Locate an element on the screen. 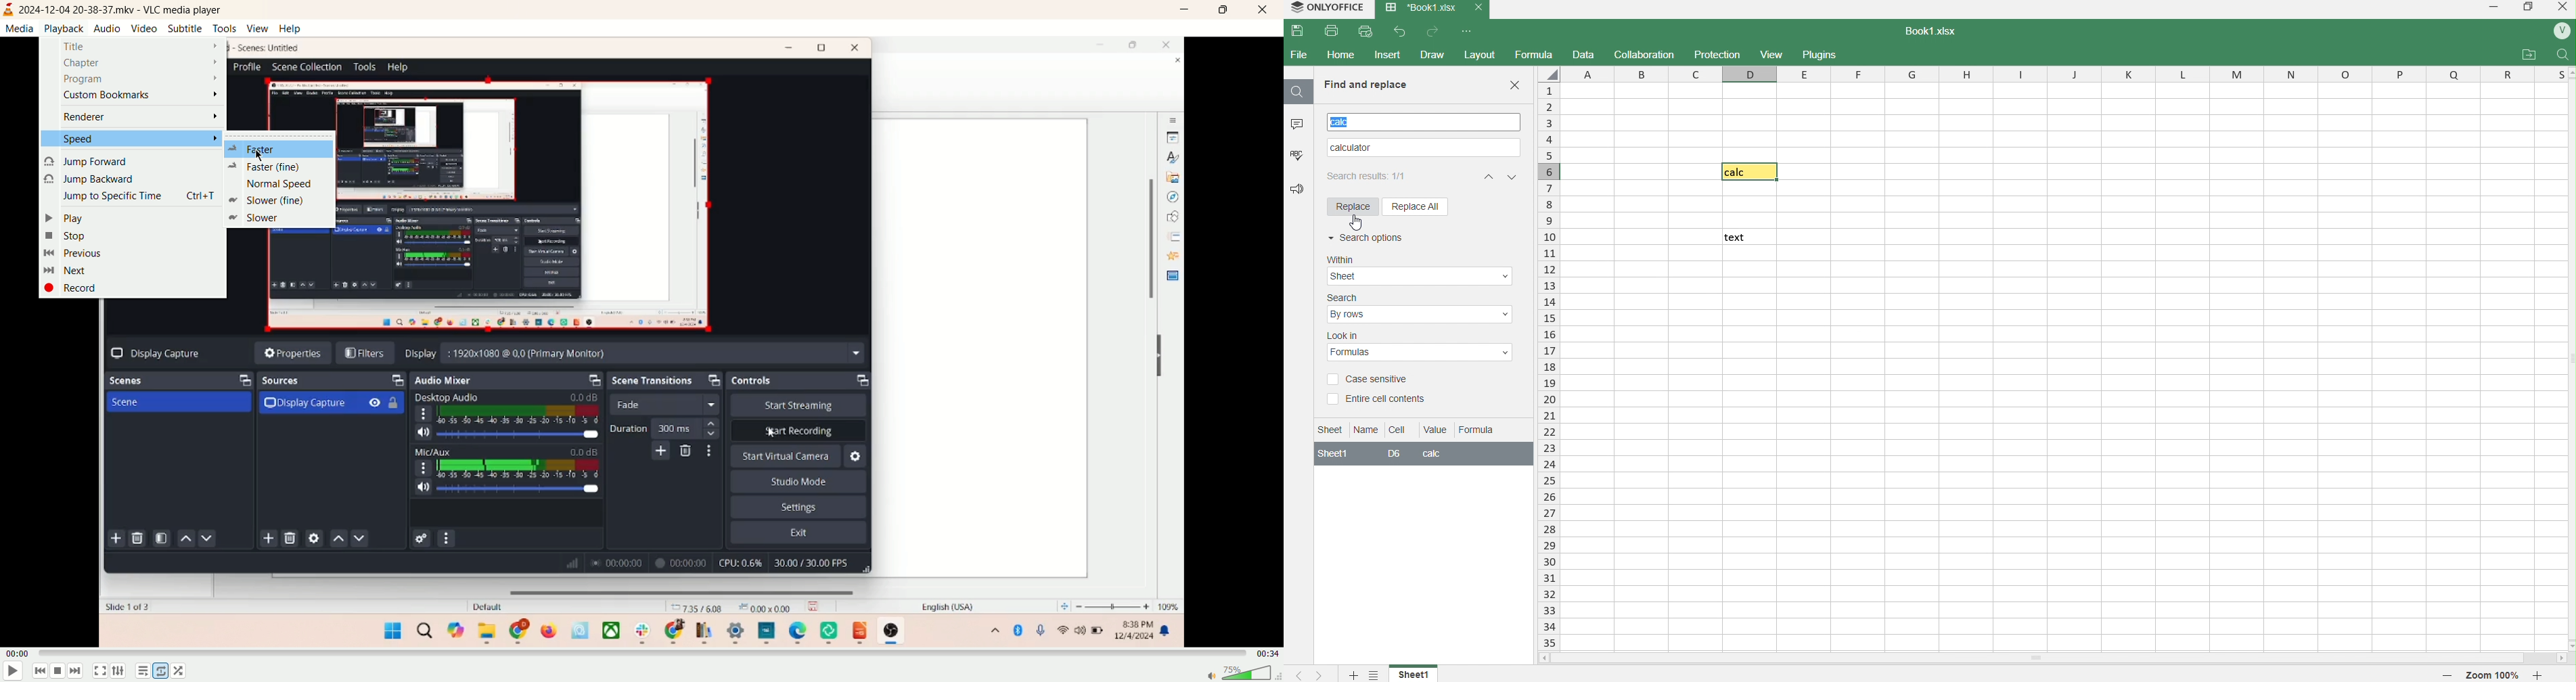 This screenshot has height=700, width=2576. sheet1 is located at coordinates (1334, 455).